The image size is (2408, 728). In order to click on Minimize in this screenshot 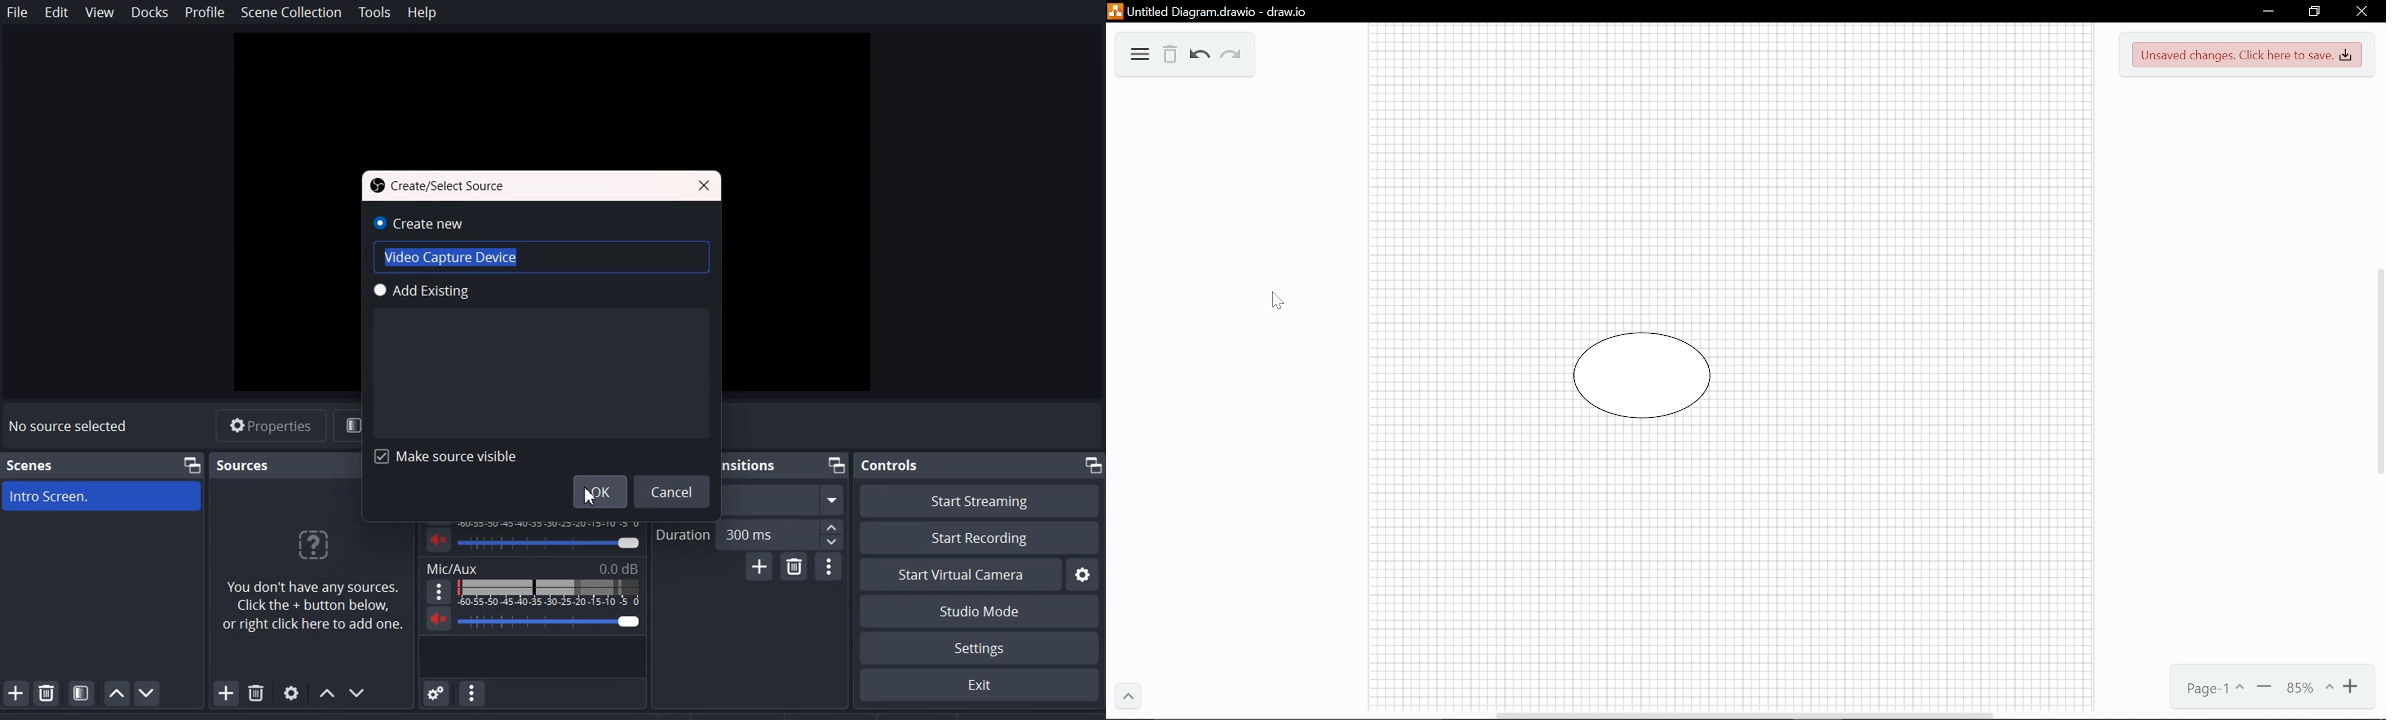, I will do `click(2265, 13)`.